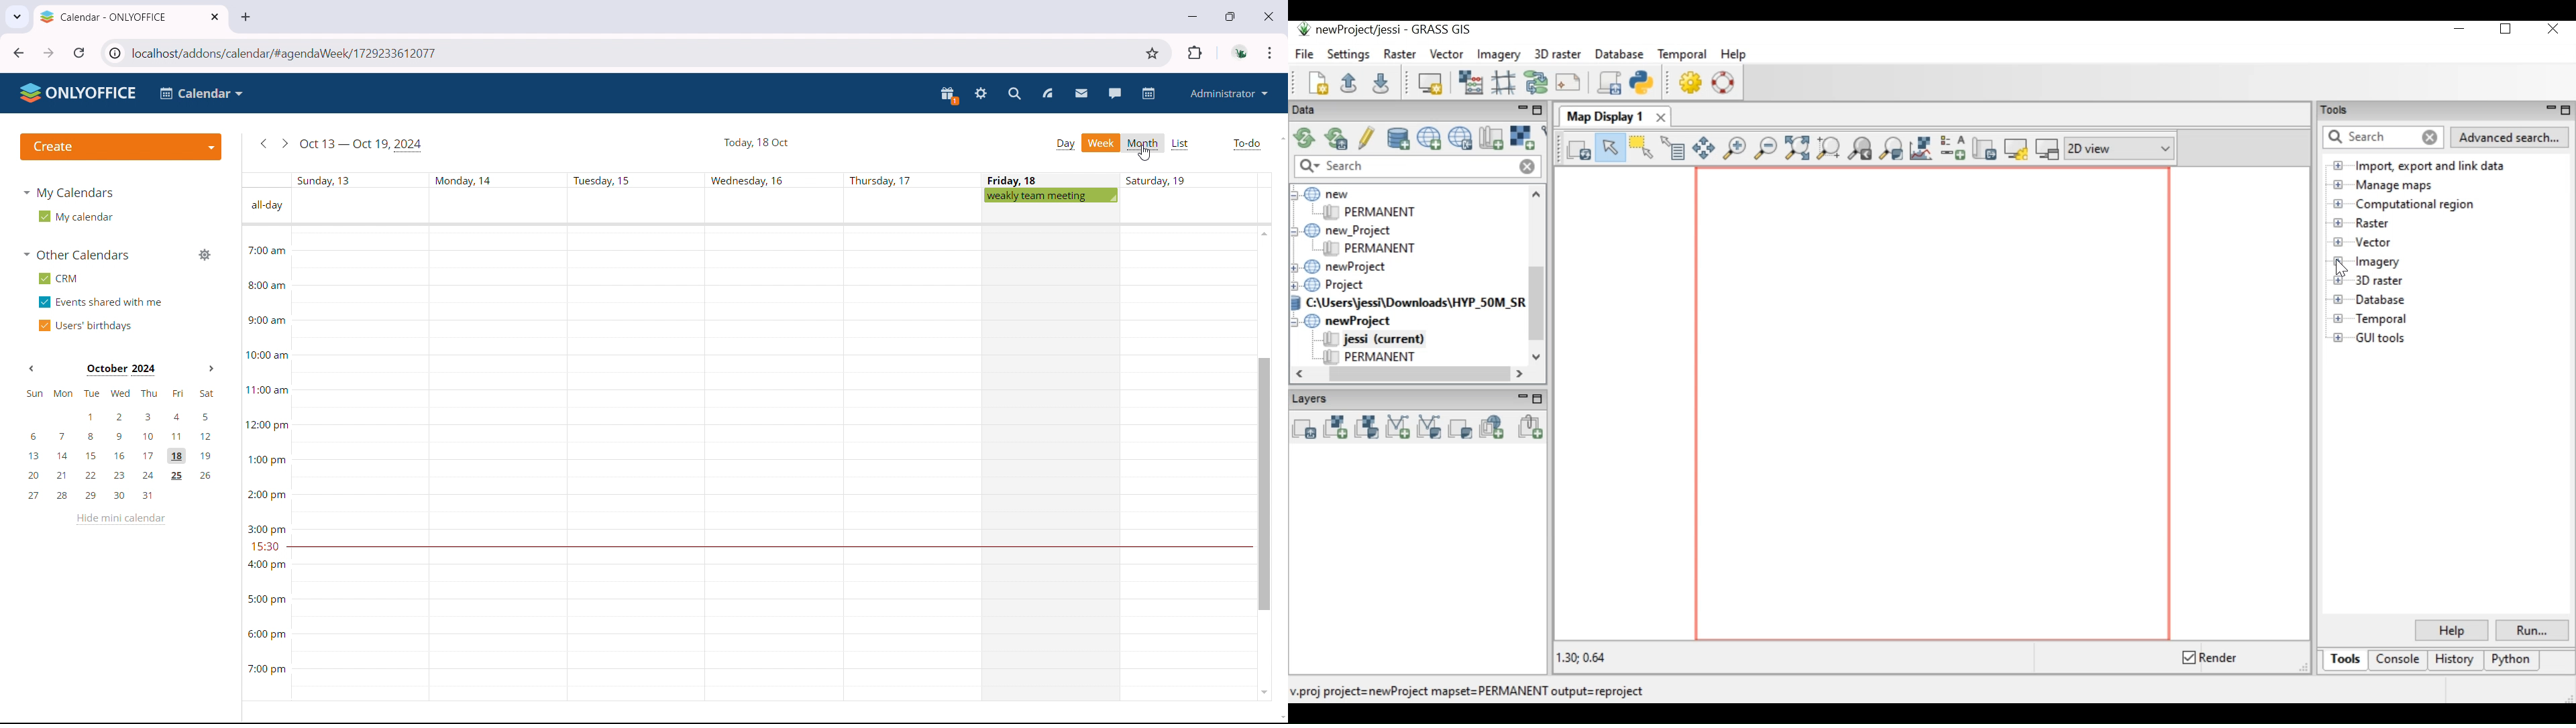  I want to click on extensions, so click(1195, 52).